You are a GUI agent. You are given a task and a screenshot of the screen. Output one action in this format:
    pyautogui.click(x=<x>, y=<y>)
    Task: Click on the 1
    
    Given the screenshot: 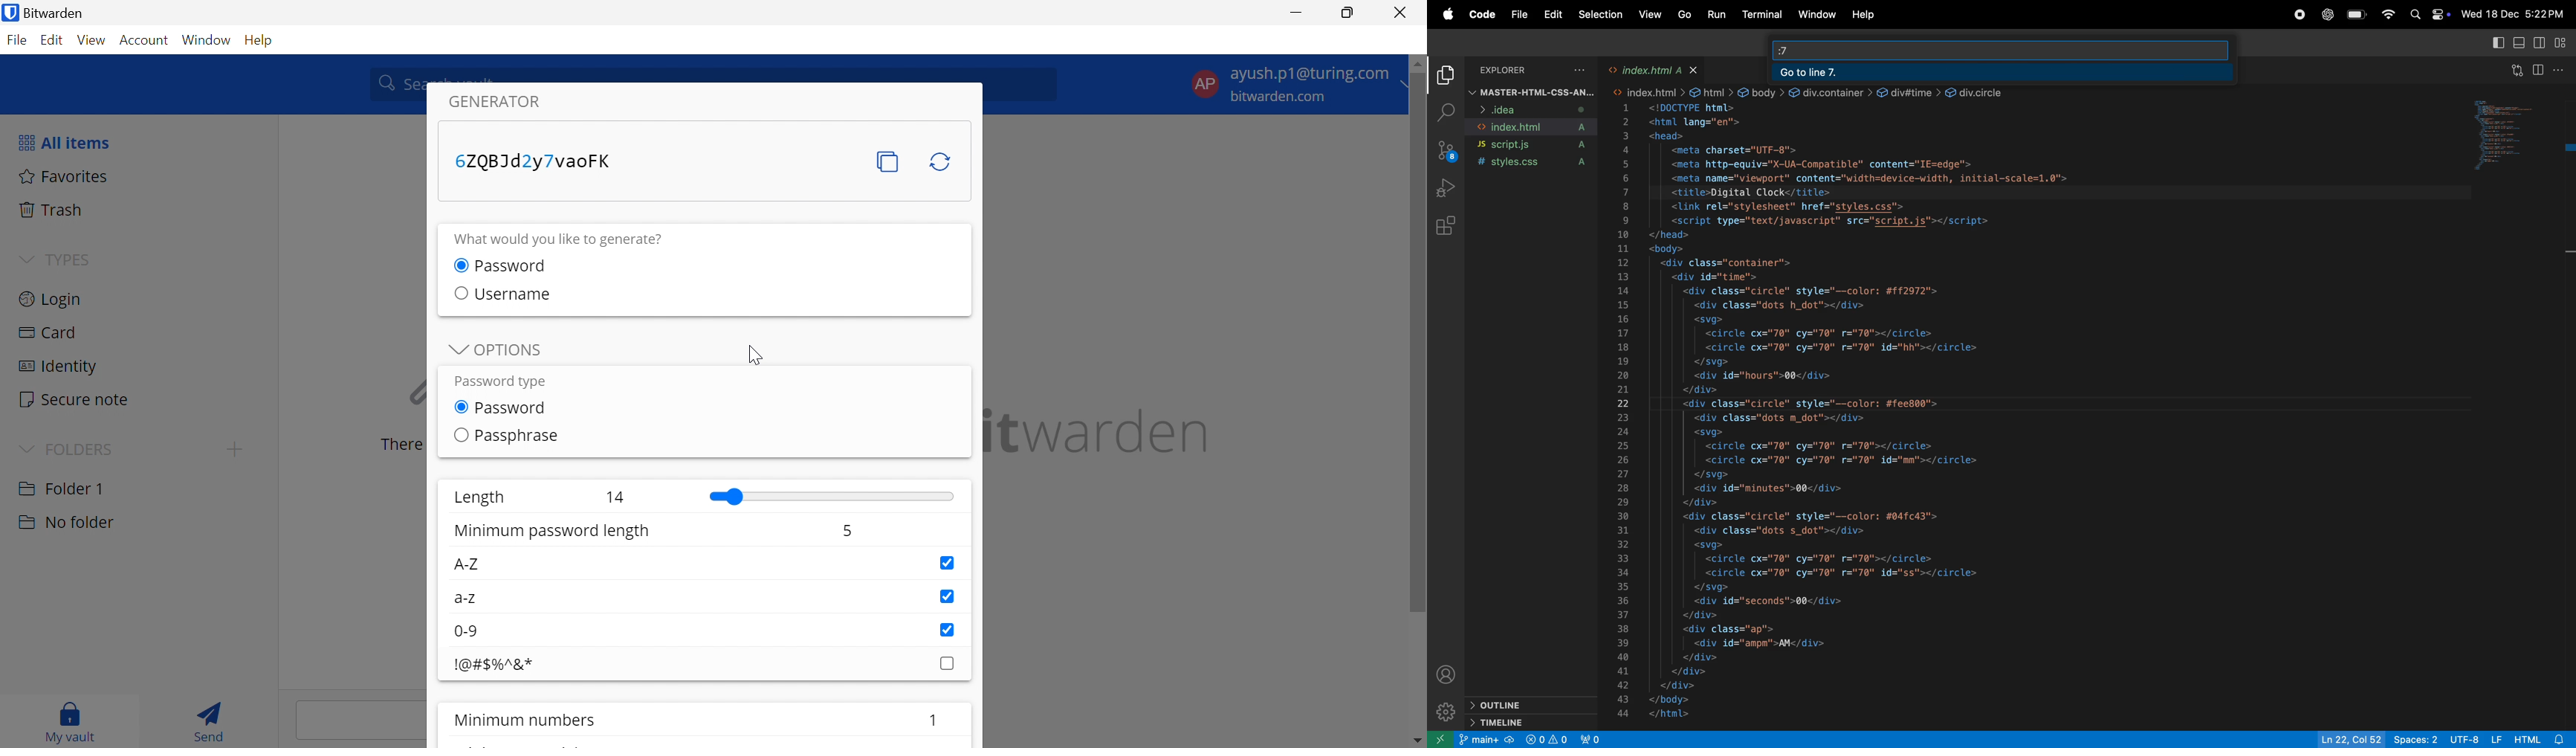 What is the action you would take?
    pyautogui.click(x=934, y=718)
    